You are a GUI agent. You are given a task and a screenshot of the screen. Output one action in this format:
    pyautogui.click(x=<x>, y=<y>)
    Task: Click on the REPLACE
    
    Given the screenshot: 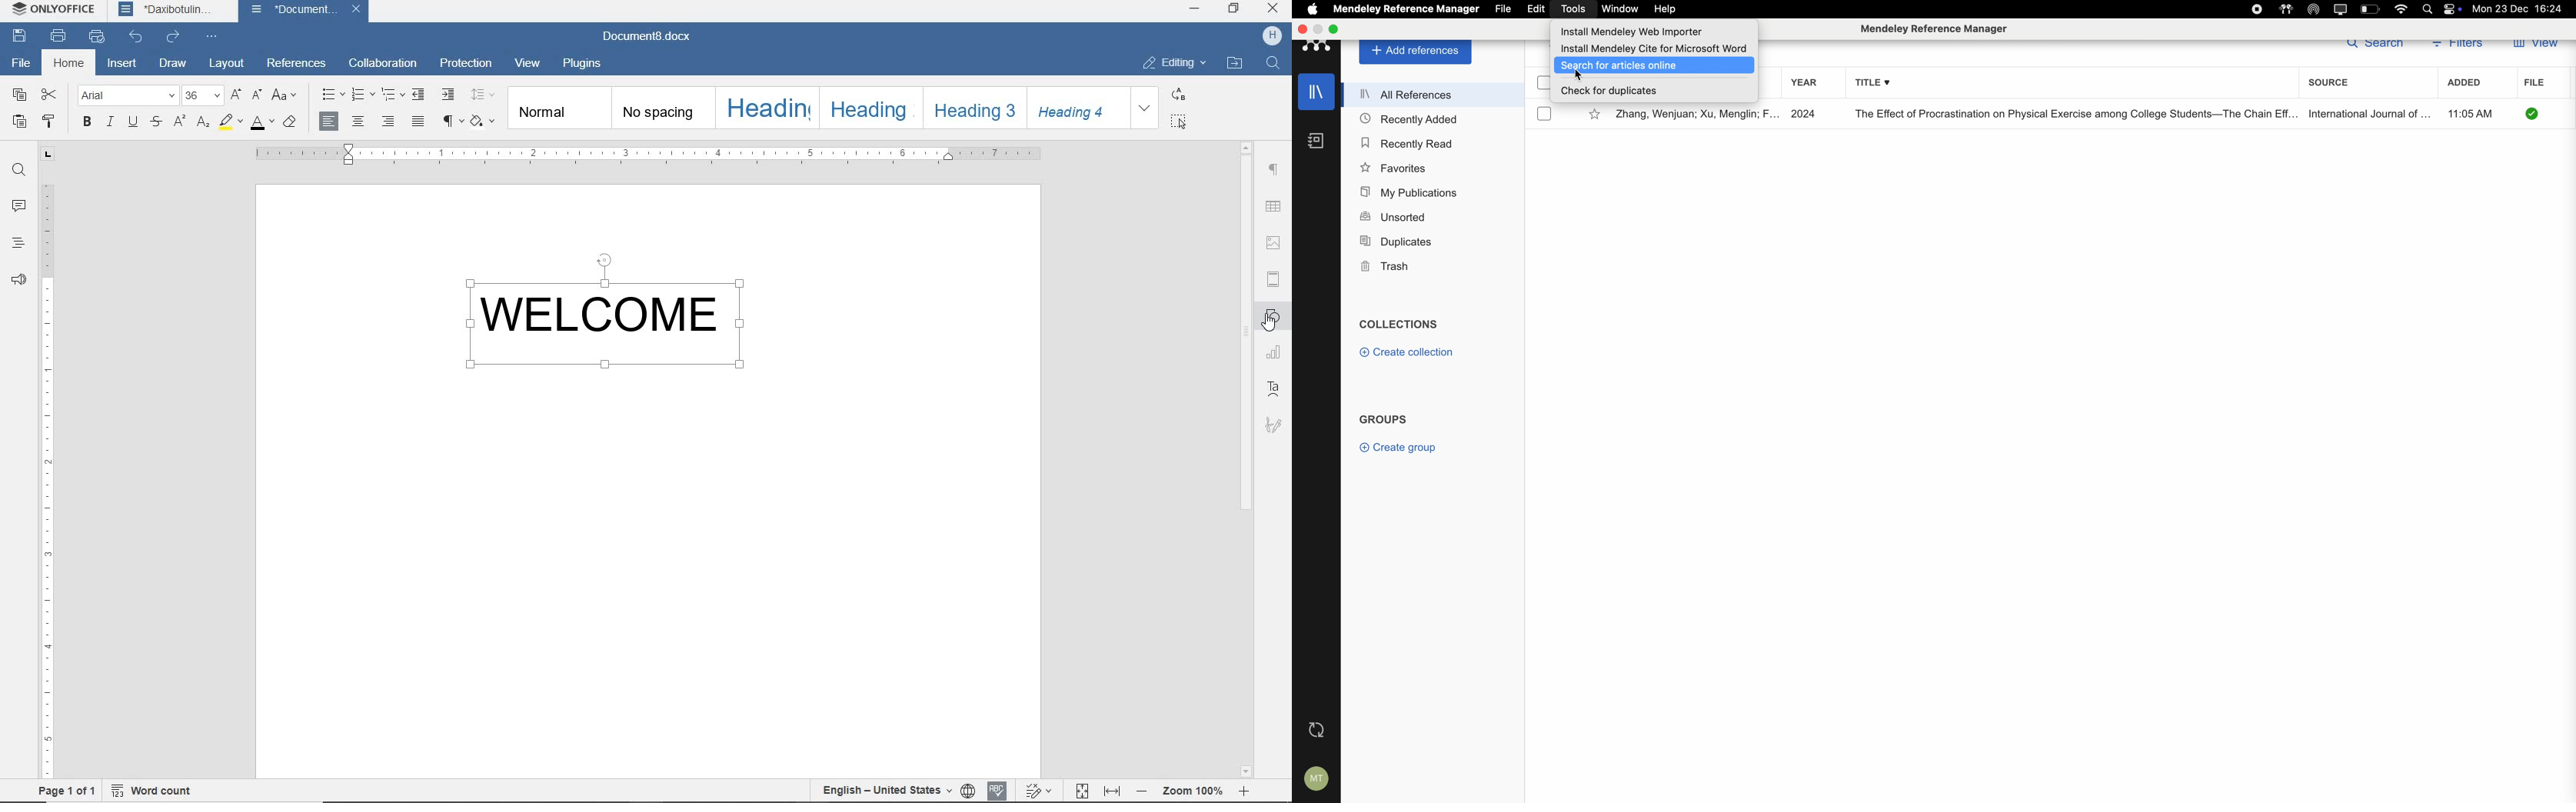 What is the action you would take?
    pyautogui.click(x=1178, y=94)
    